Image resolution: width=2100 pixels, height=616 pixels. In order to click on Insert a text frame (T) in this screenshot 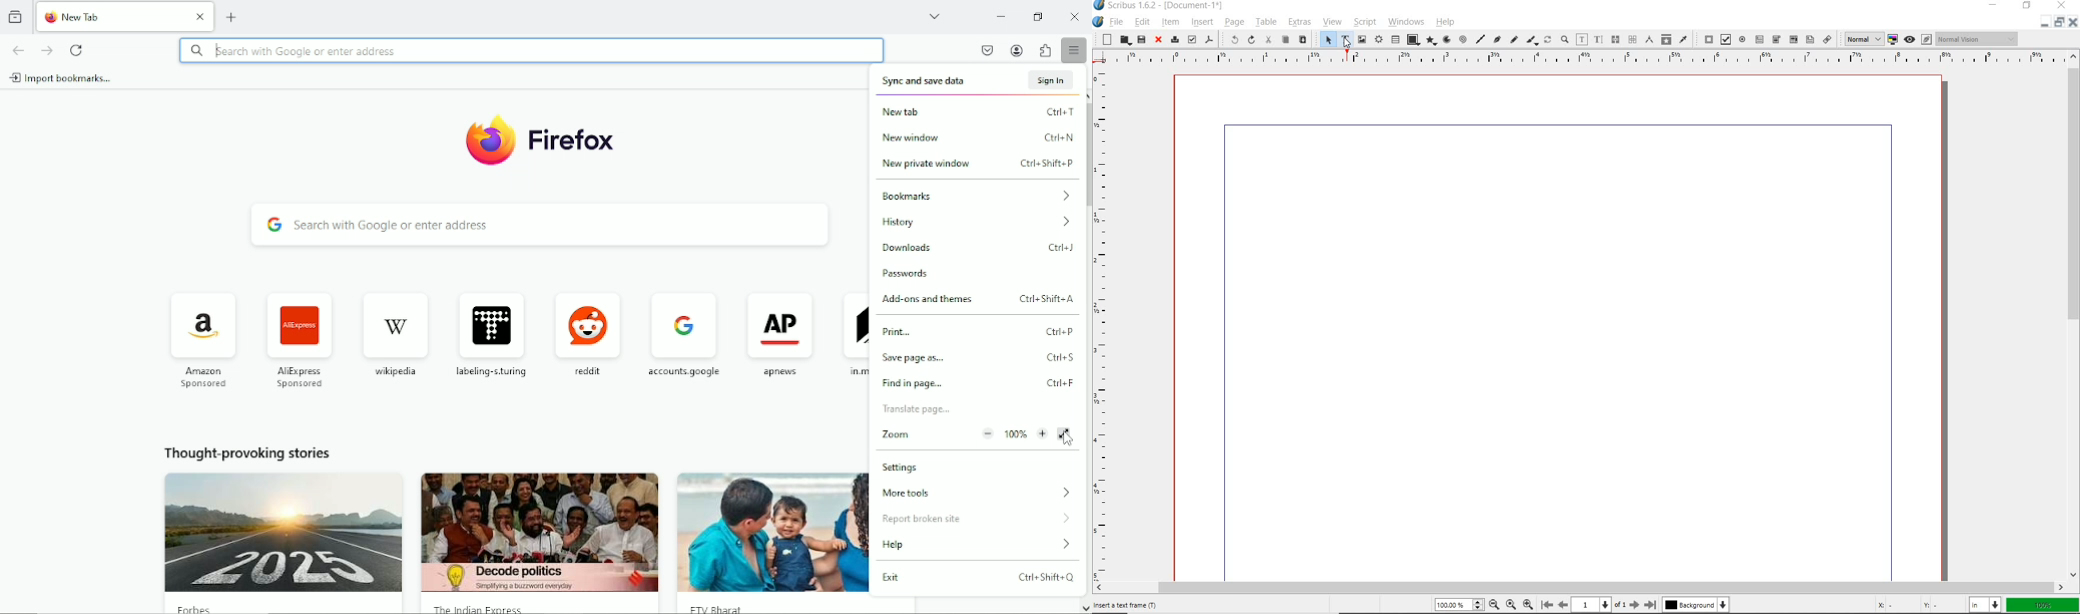, I will do `click(1129, 604)`.